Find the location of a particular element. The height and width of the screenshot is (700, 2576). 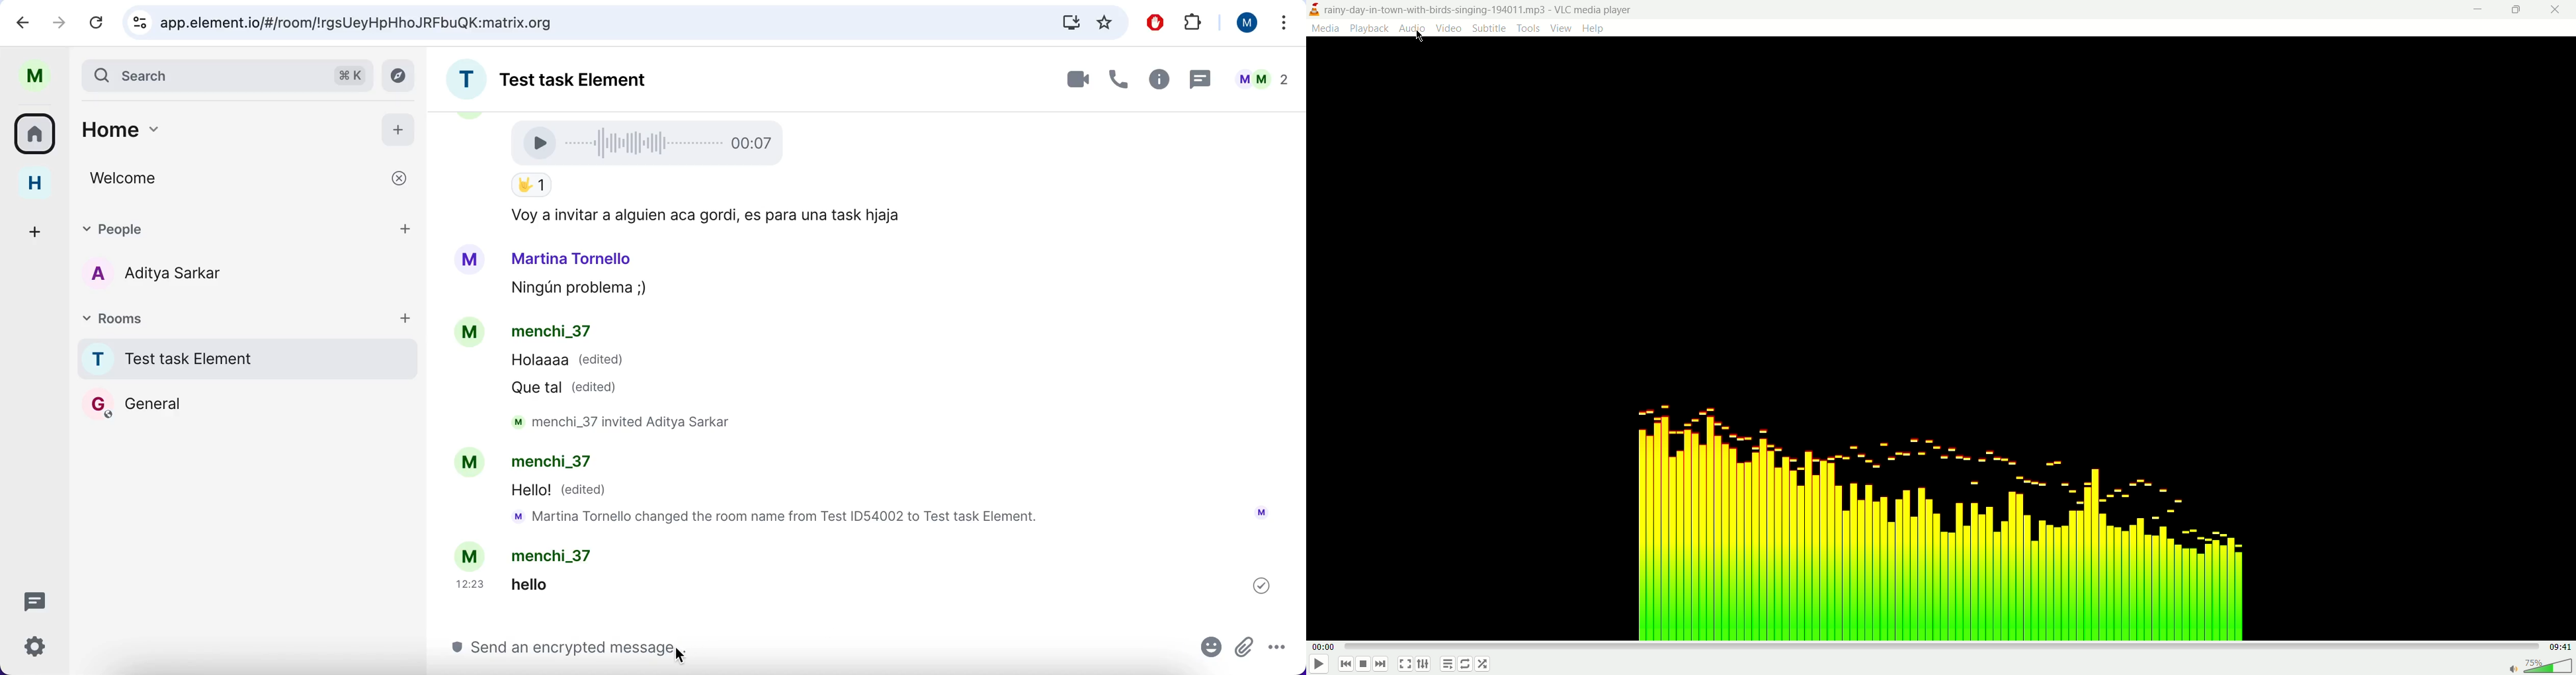

add is located at coordinates (399, 128).